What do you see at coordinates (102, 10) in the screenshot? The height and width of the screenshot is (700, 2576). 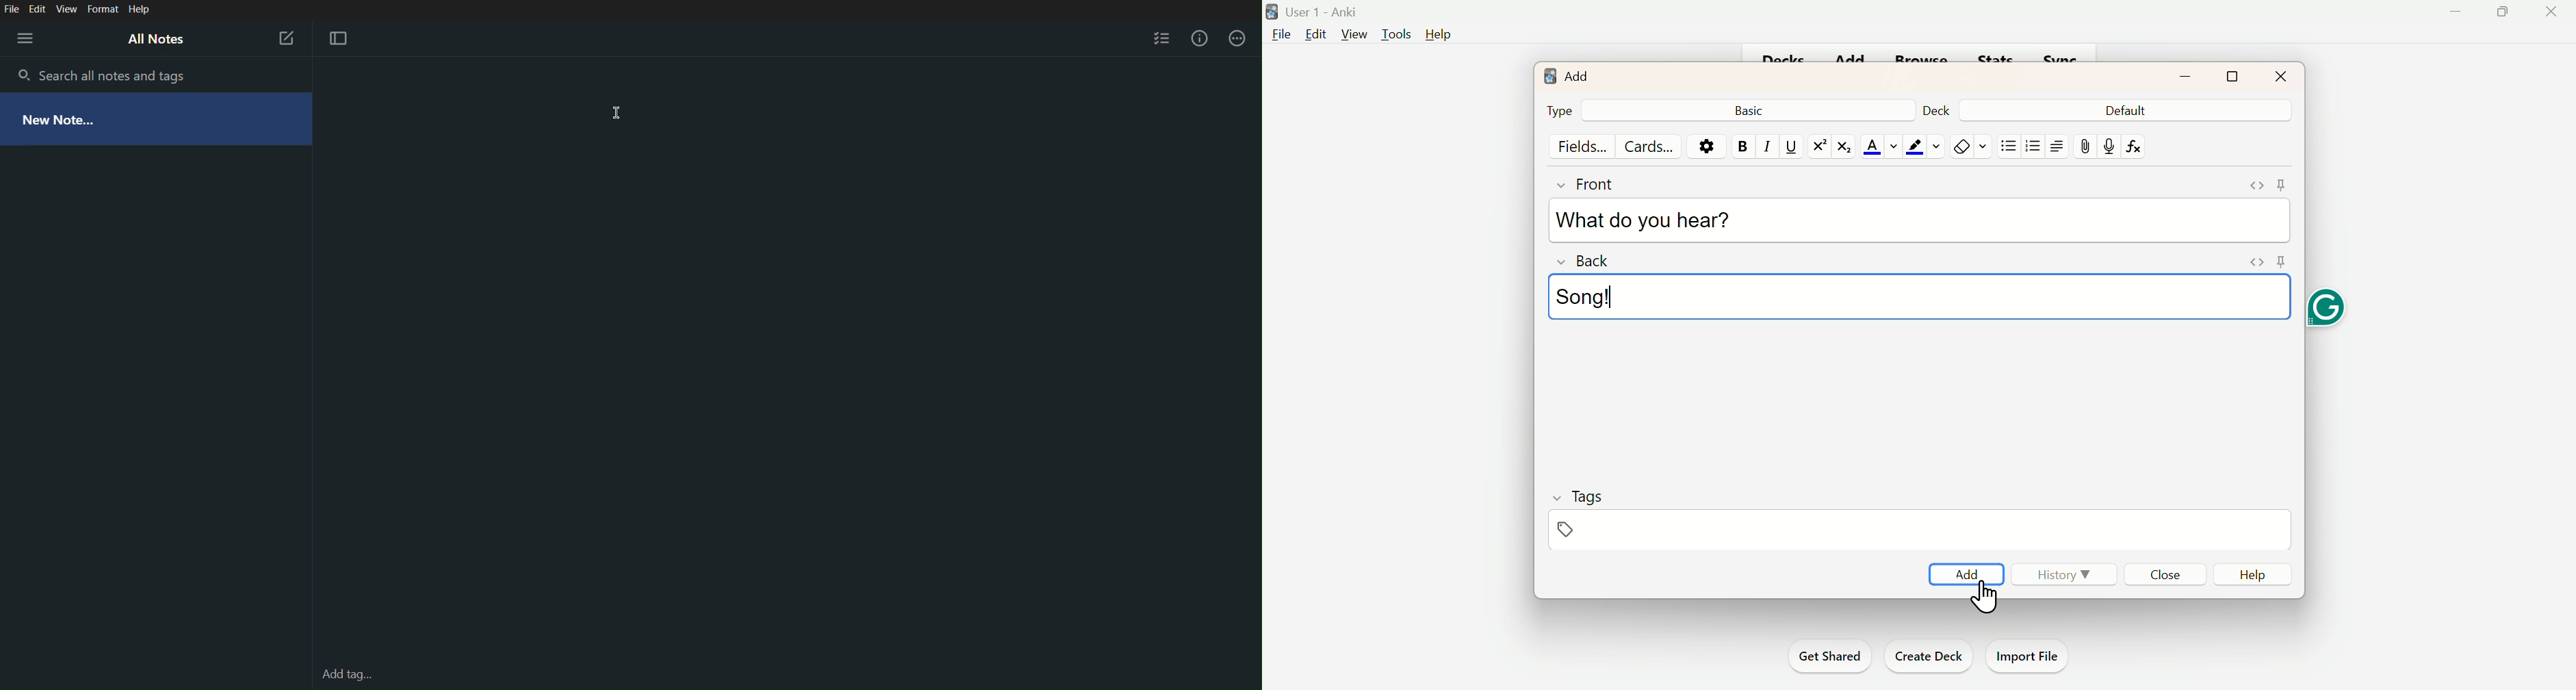 I see `Format` at bounding box center [102, 10].